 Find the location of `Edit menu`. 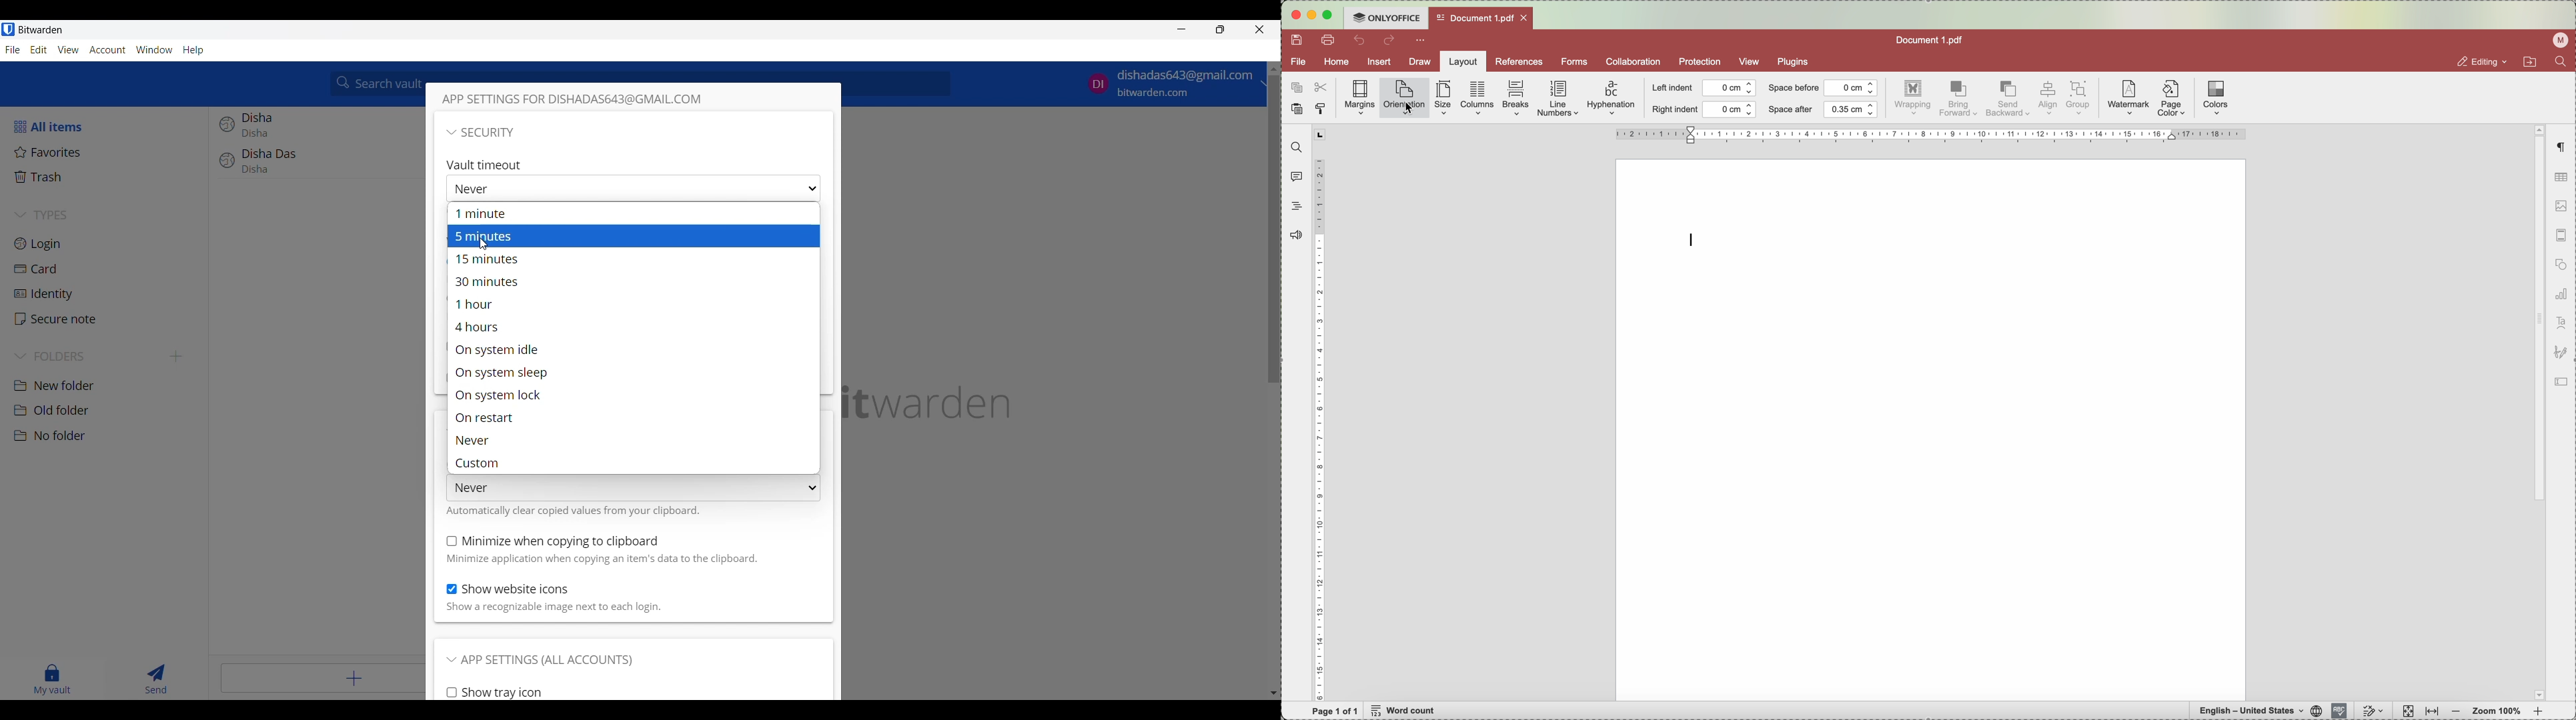

Edit menu is located at coordinates (39, 49).